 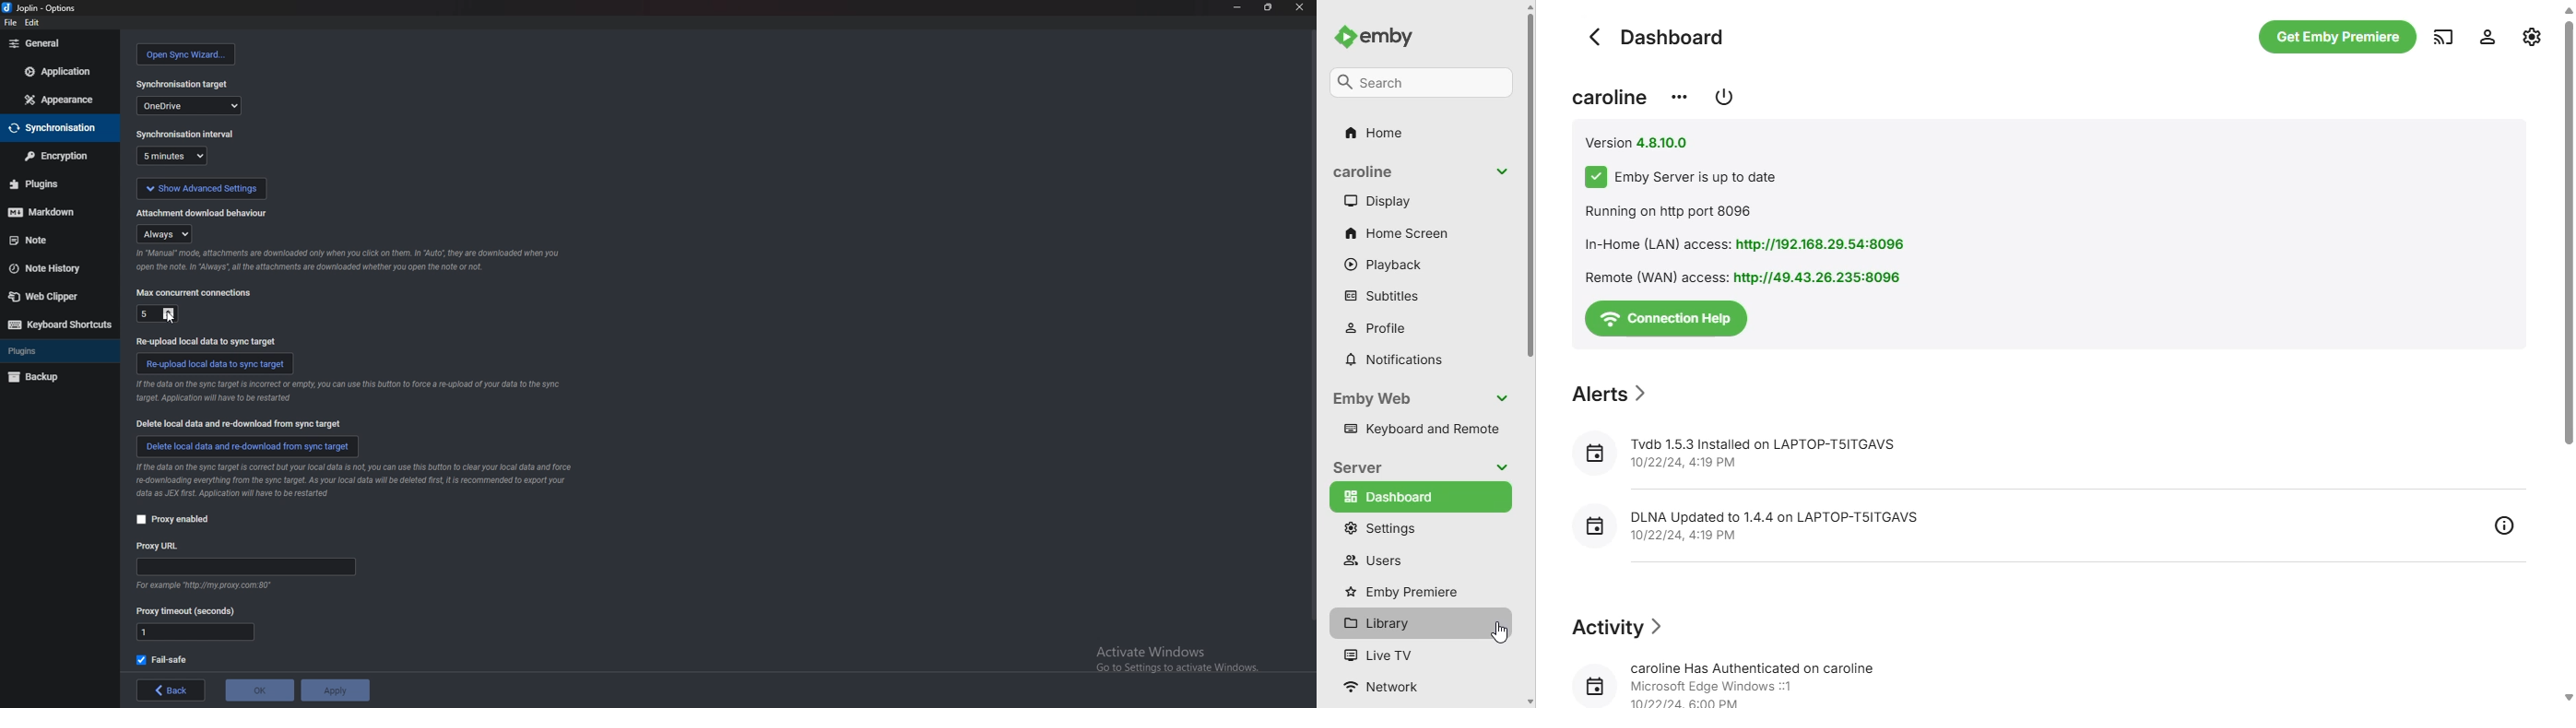 I want to click on Activate Windows, so click(x=1169, y=654).